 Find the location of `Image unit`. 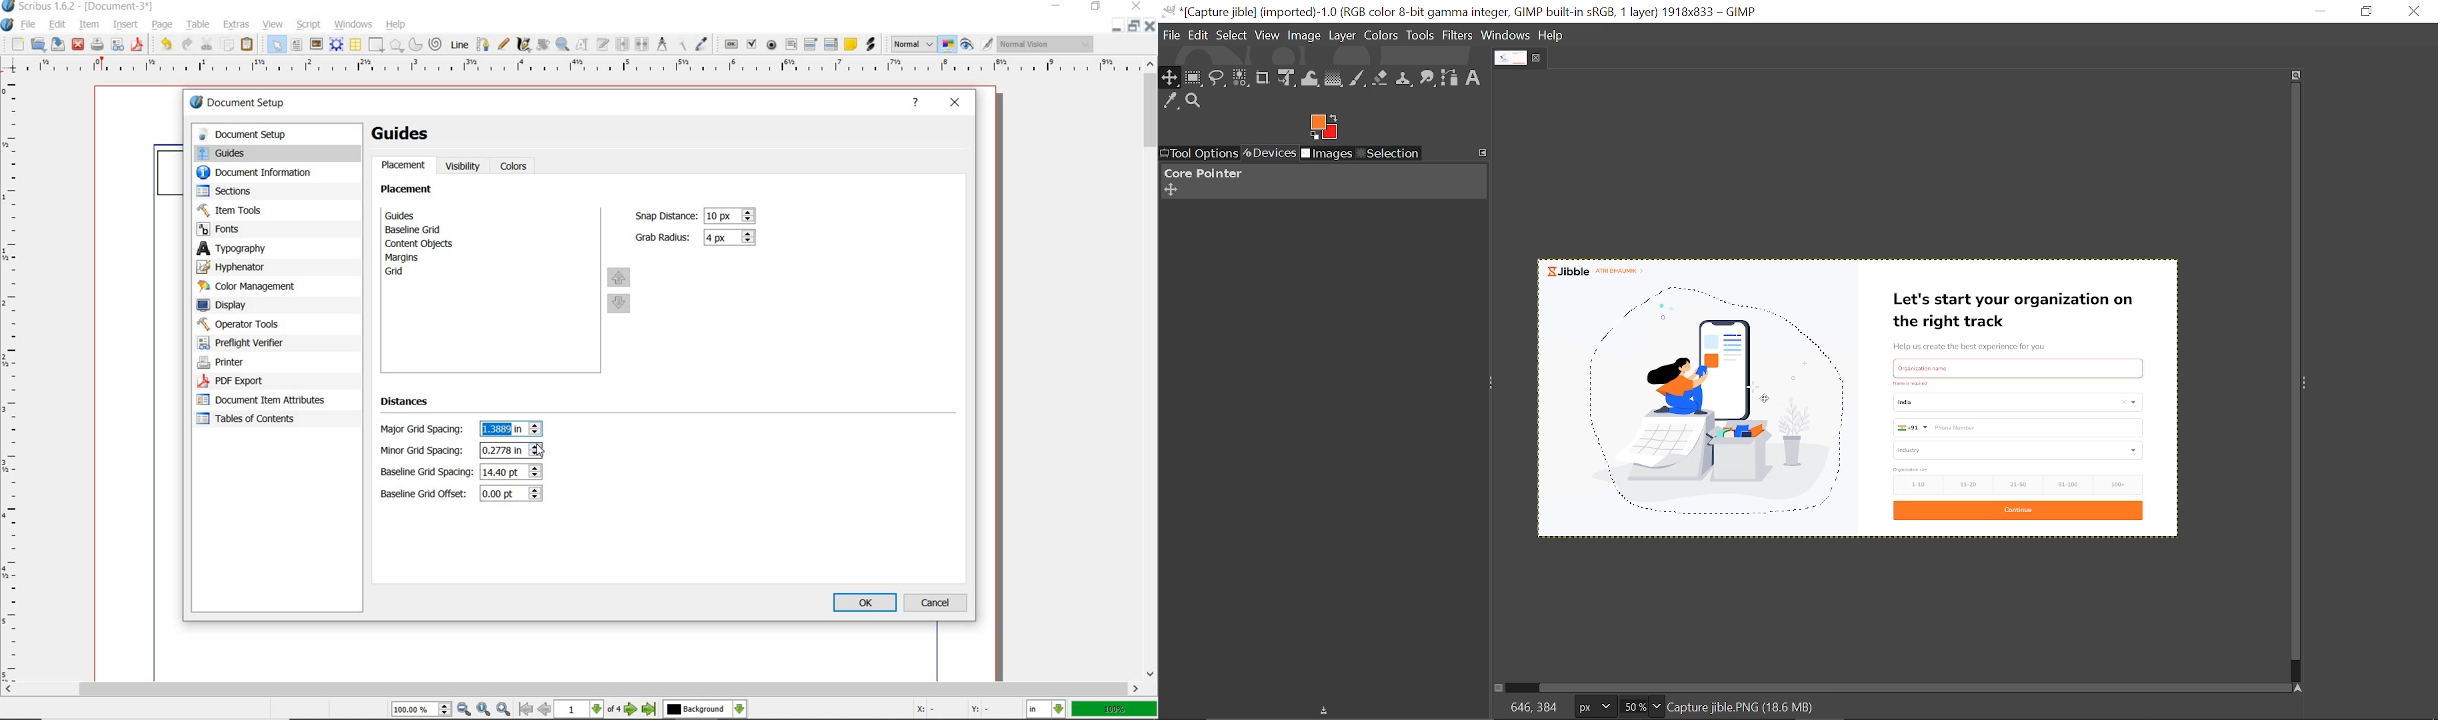

Image unit is located at coordinates (1596, 708).